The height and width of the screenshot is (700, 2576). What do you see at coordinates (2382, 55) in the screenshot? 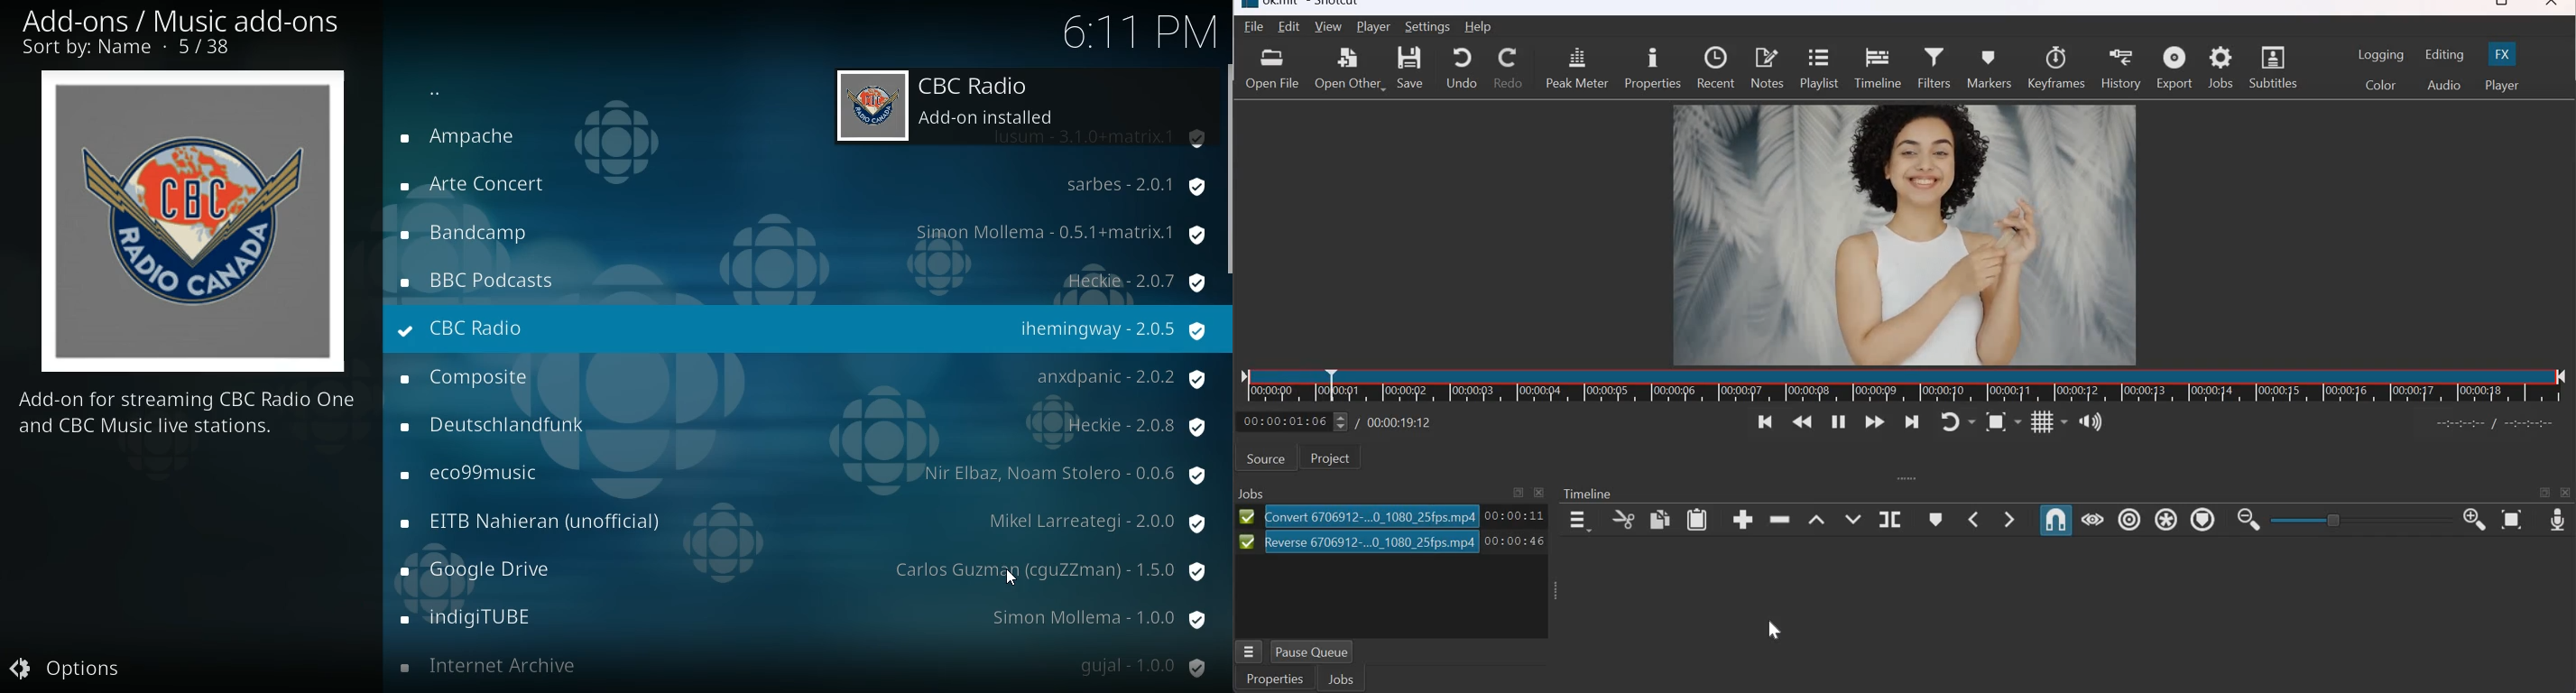
I see `Logging` at bounding box center [2382, 55].